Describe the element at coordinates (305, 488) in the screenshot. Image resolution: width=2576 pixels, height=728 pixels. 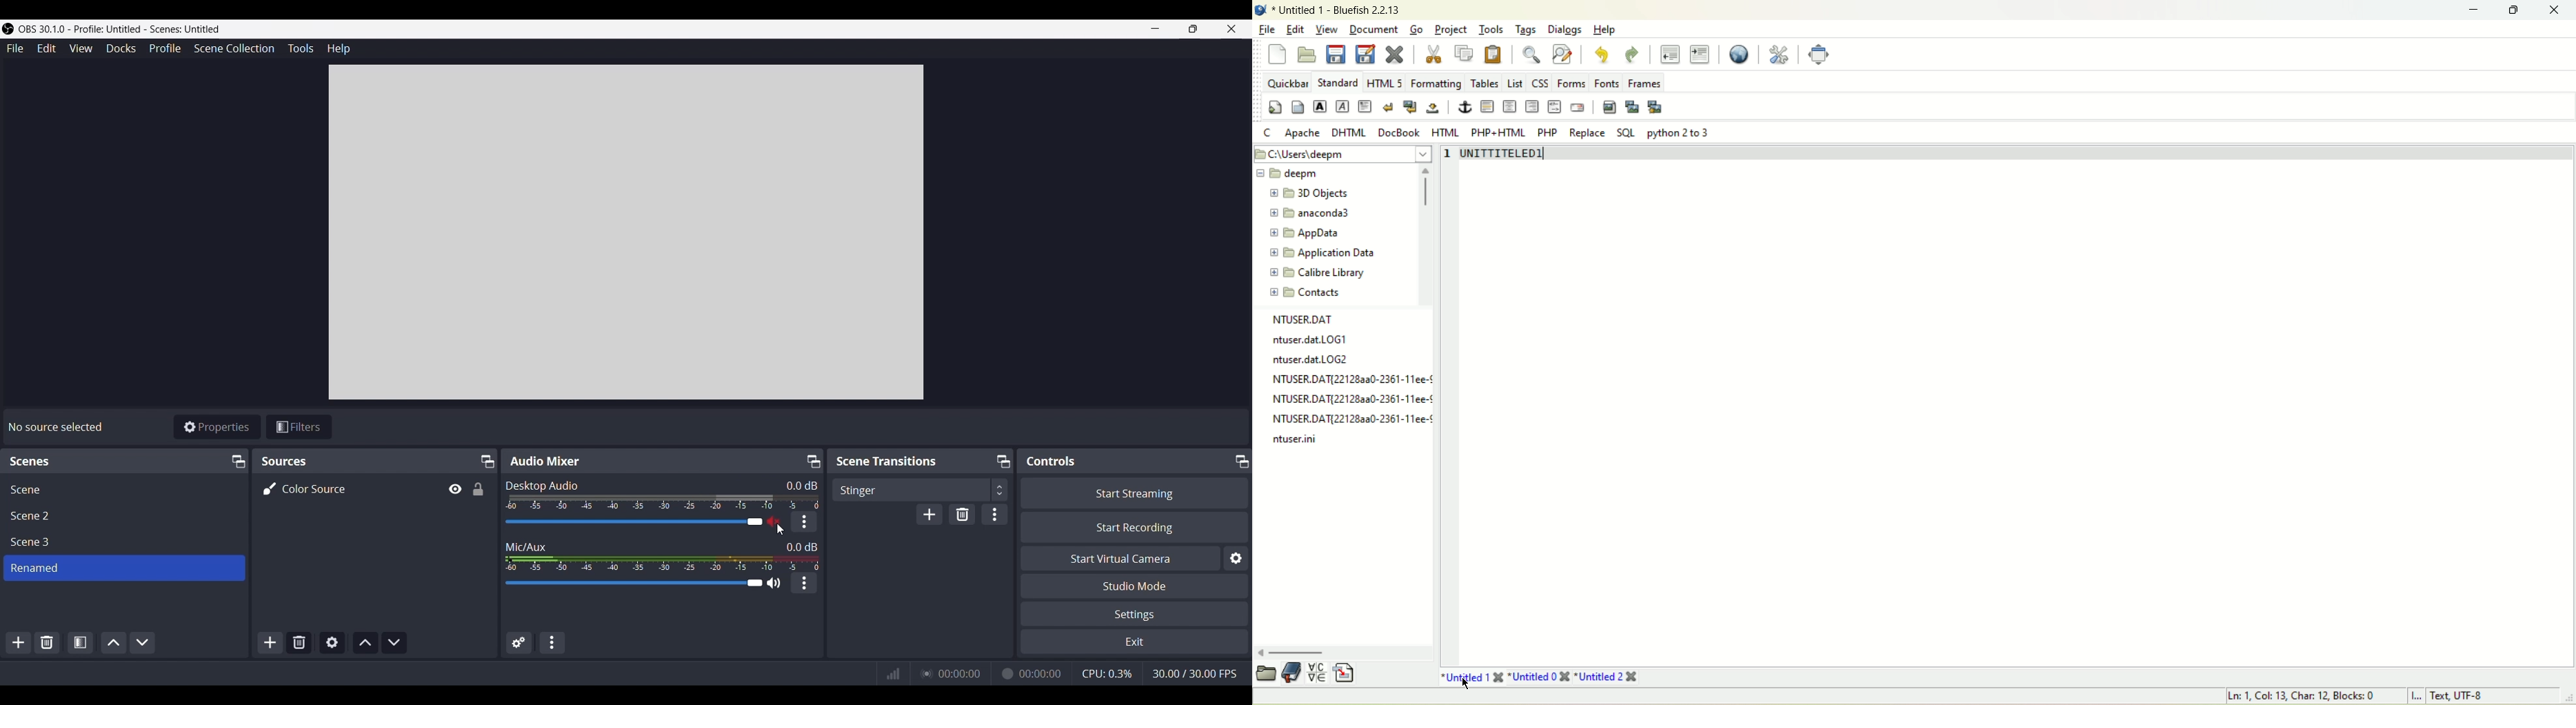
I see `Current source` at that location.